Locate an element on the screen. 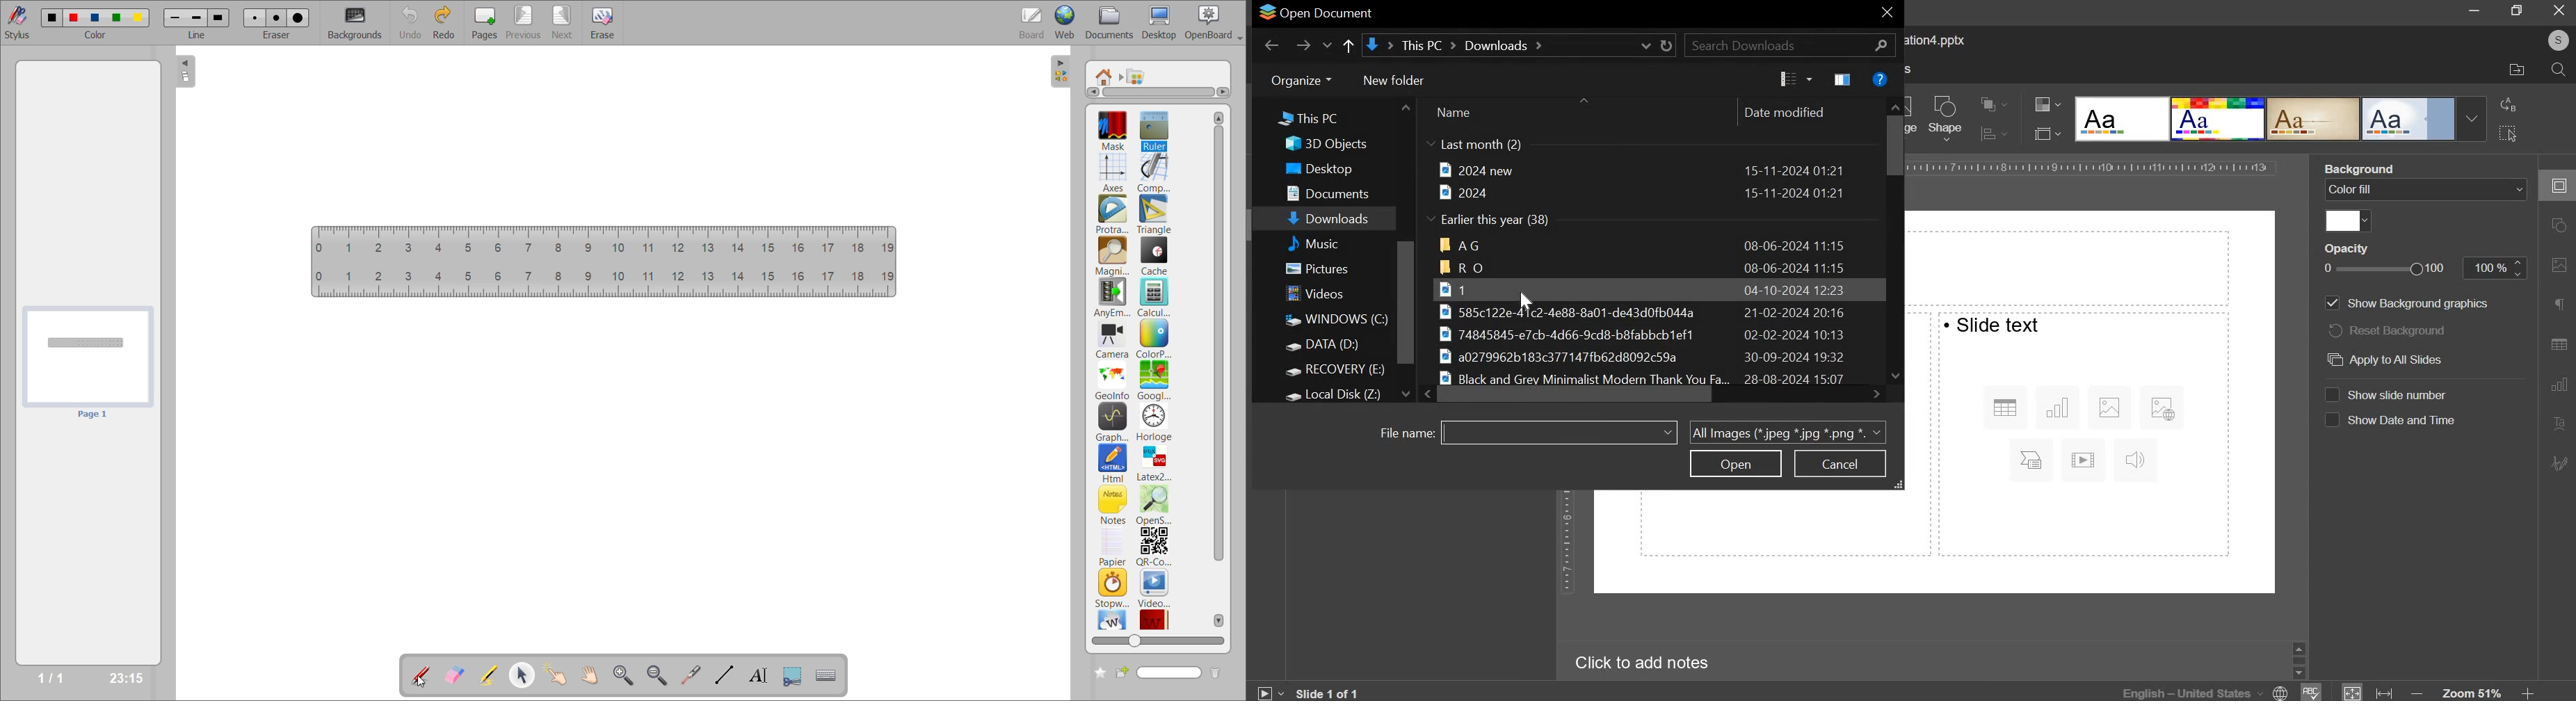 The image size is (2576, 728). background is located at coordinates (2362, 168).